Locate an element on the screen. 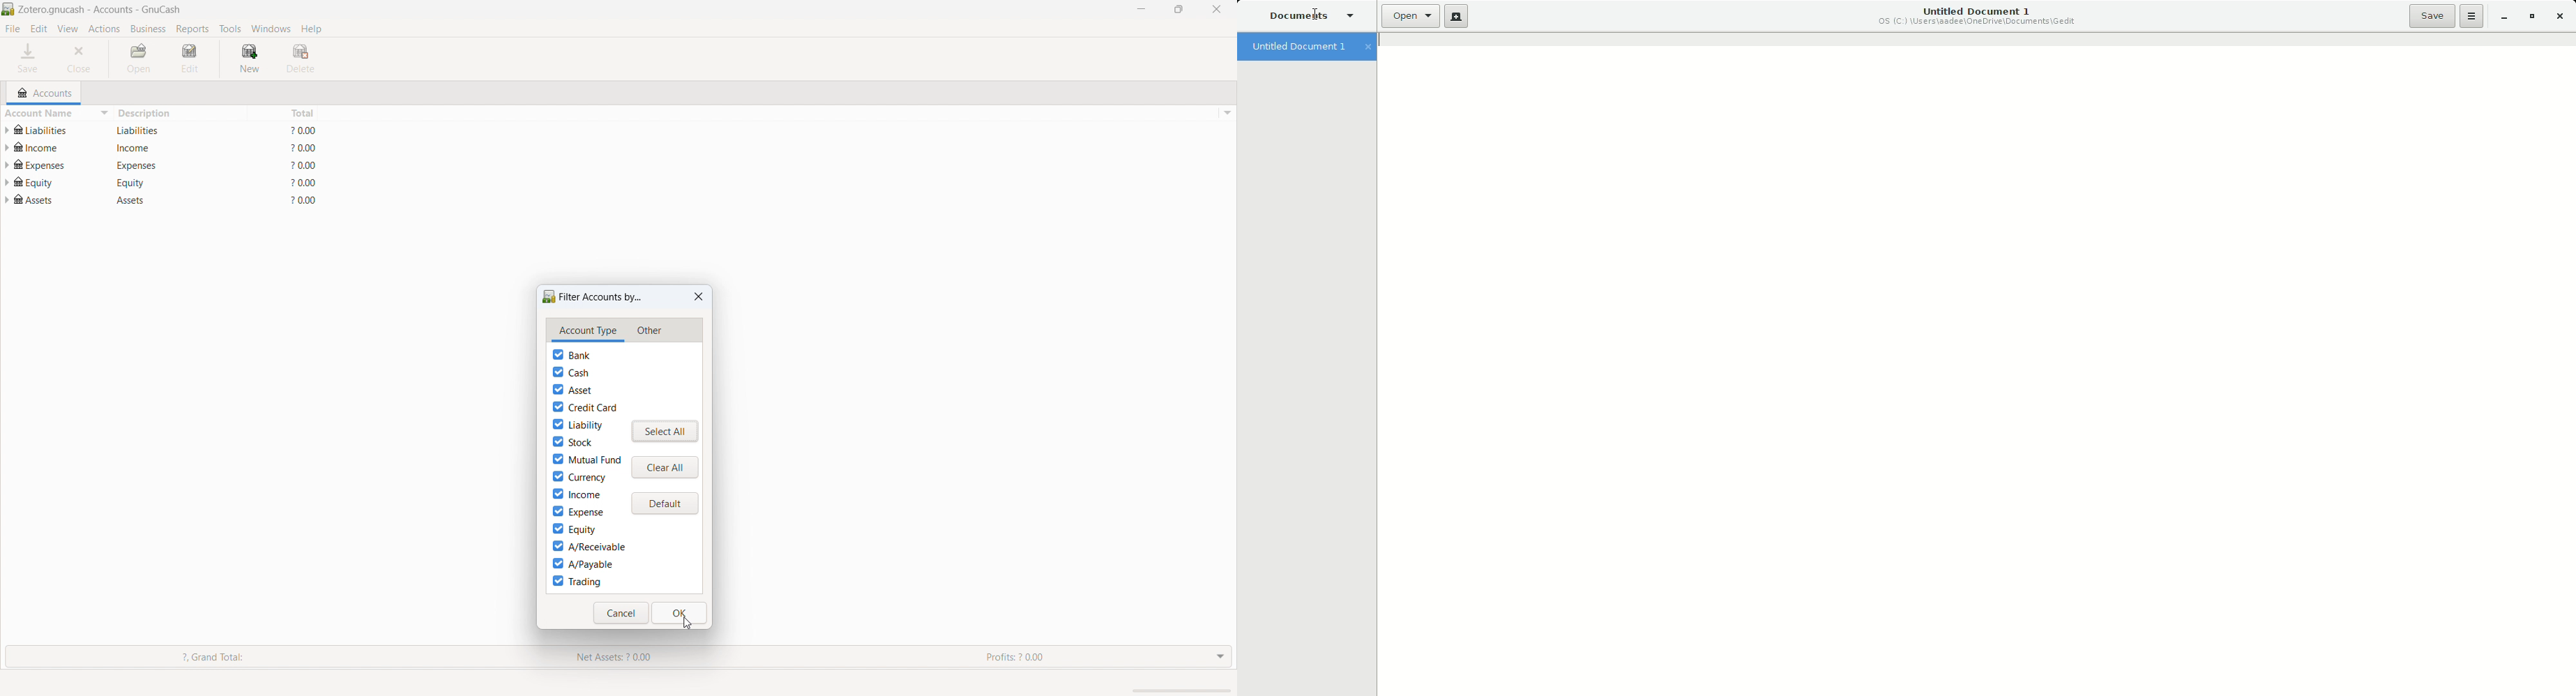 This screenshot has height=700, width=2576. currency is located at coordinates (579, 476).